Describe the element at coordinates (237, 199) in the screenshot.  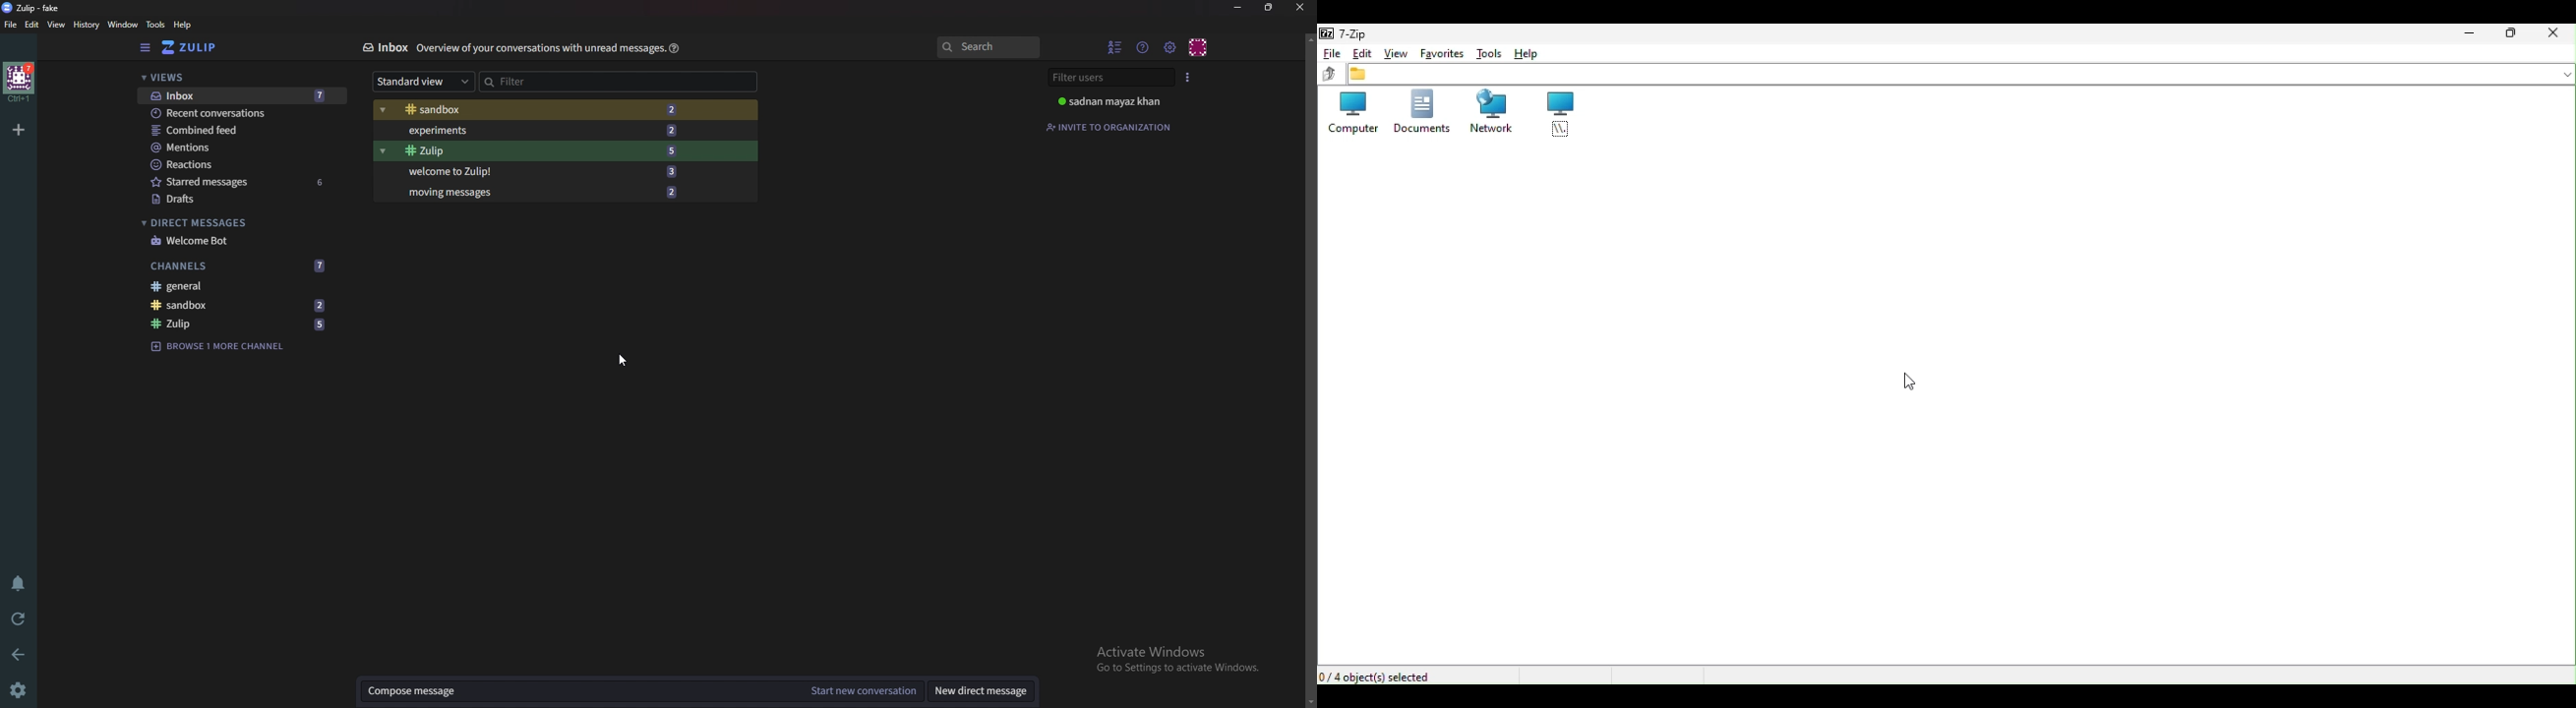
I see `Drafts` at that location.